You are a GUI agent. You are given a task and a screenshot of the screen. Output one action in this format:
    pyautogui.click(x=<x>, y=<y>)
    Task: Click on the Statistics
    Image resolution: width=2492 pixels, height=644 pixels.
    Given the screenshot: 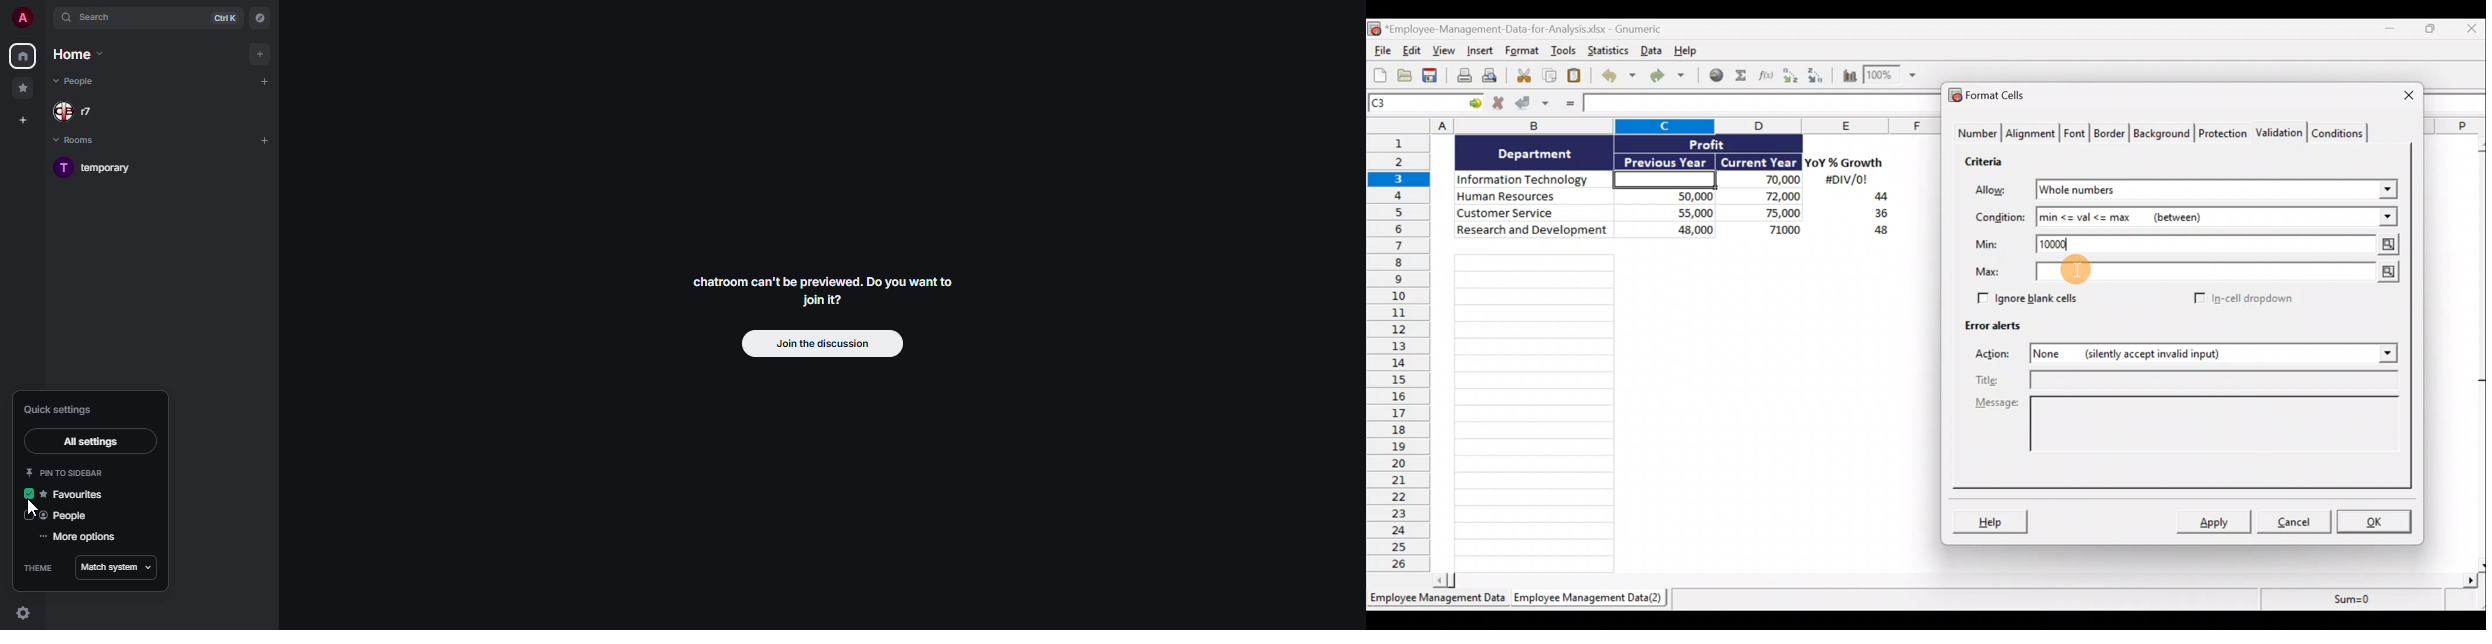 What is the action you would take?
    pyautogui.click(x=1607, y=50)
    